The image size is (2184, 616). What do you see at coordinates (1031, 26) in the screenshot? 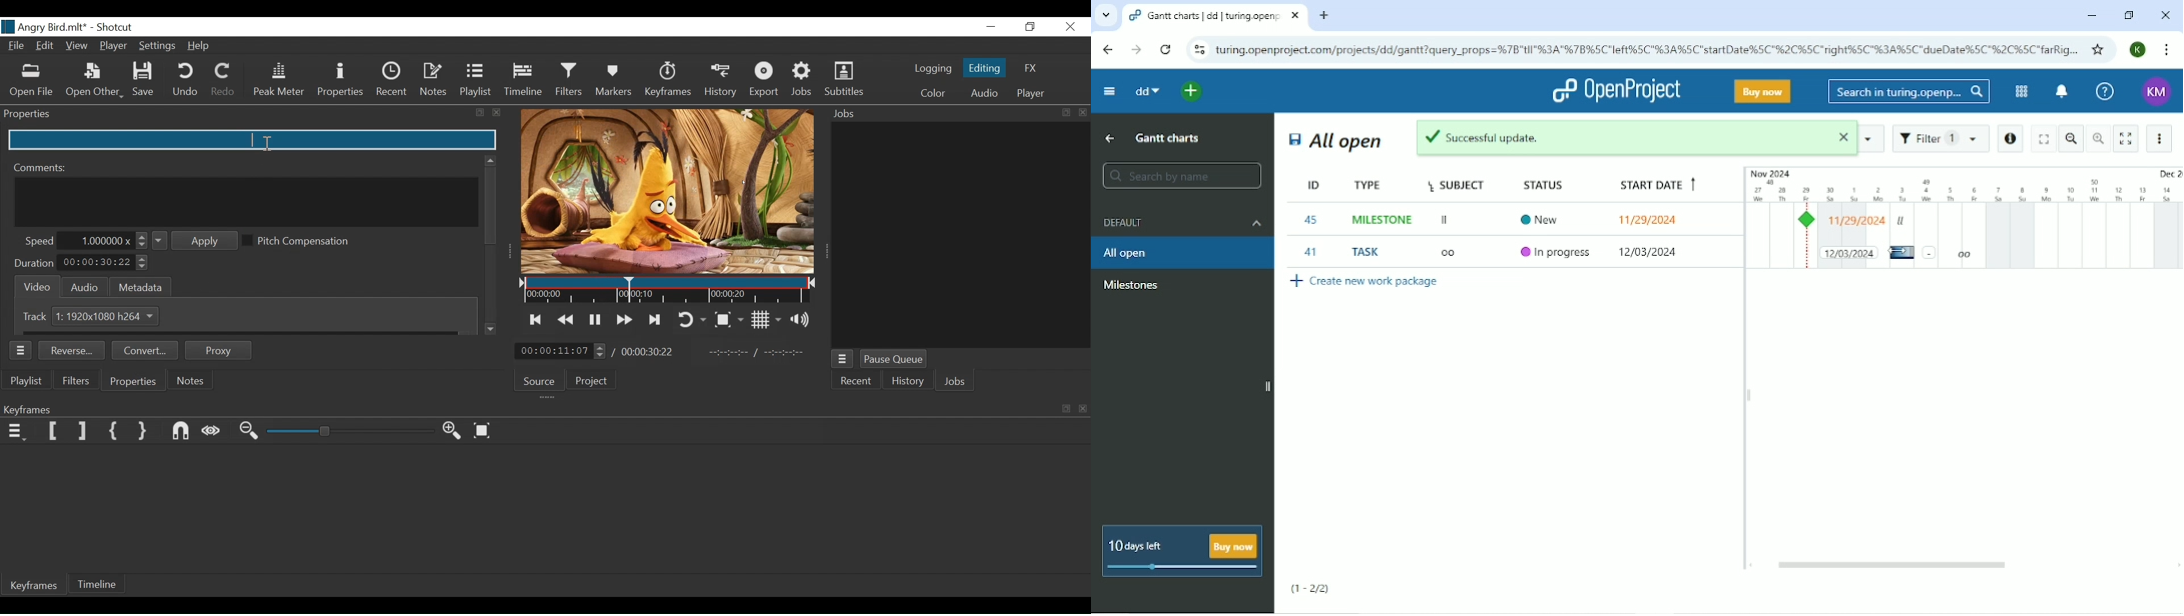
I see `Restore` at bounding box center [1031, 26].